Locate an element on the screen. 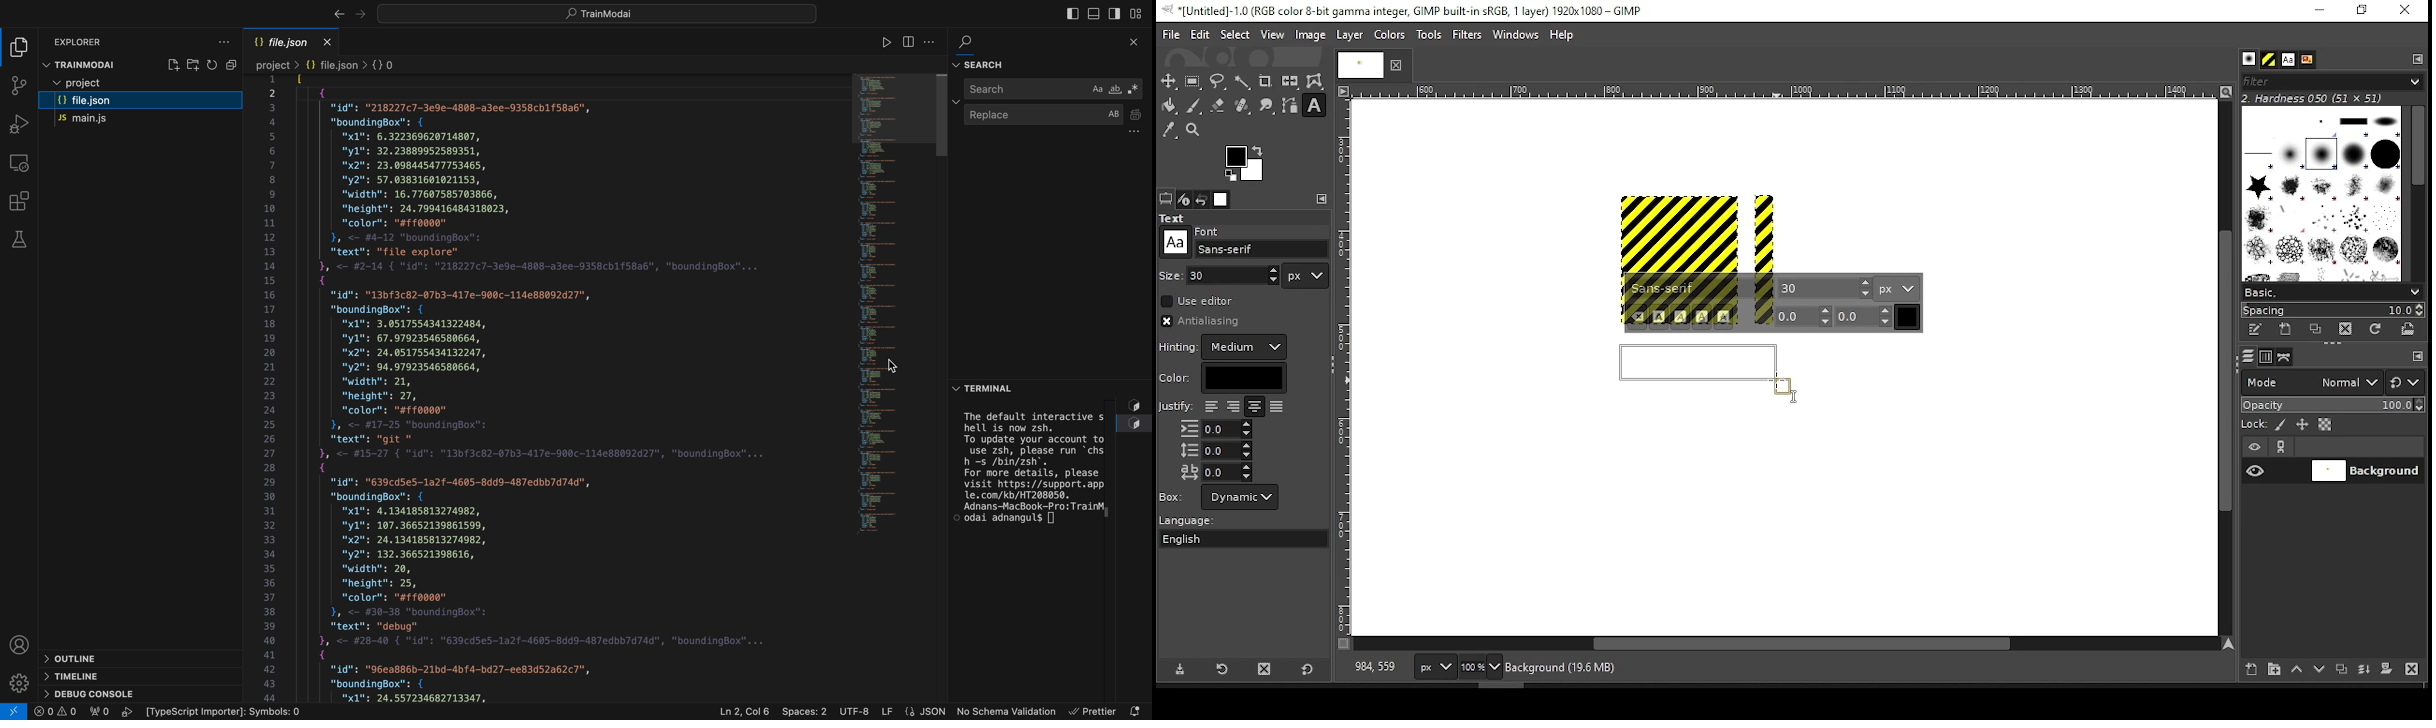  file content is located at coordinates (559, 388).